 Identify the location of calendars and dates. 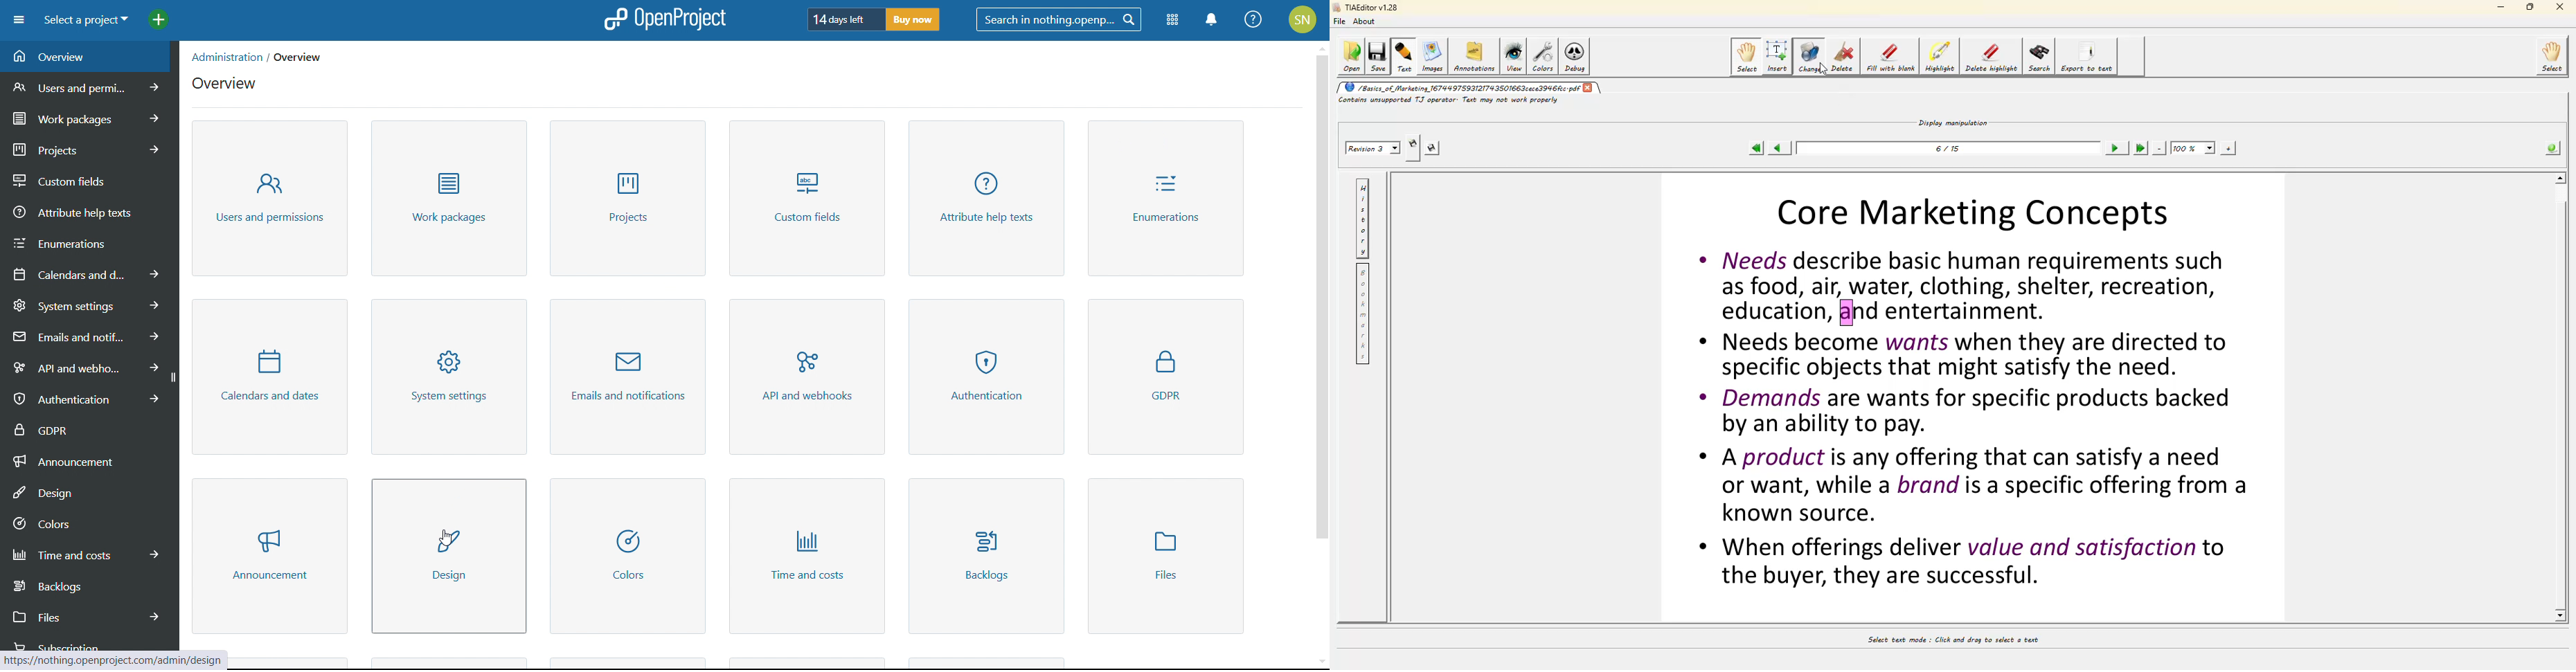
(87, 273).